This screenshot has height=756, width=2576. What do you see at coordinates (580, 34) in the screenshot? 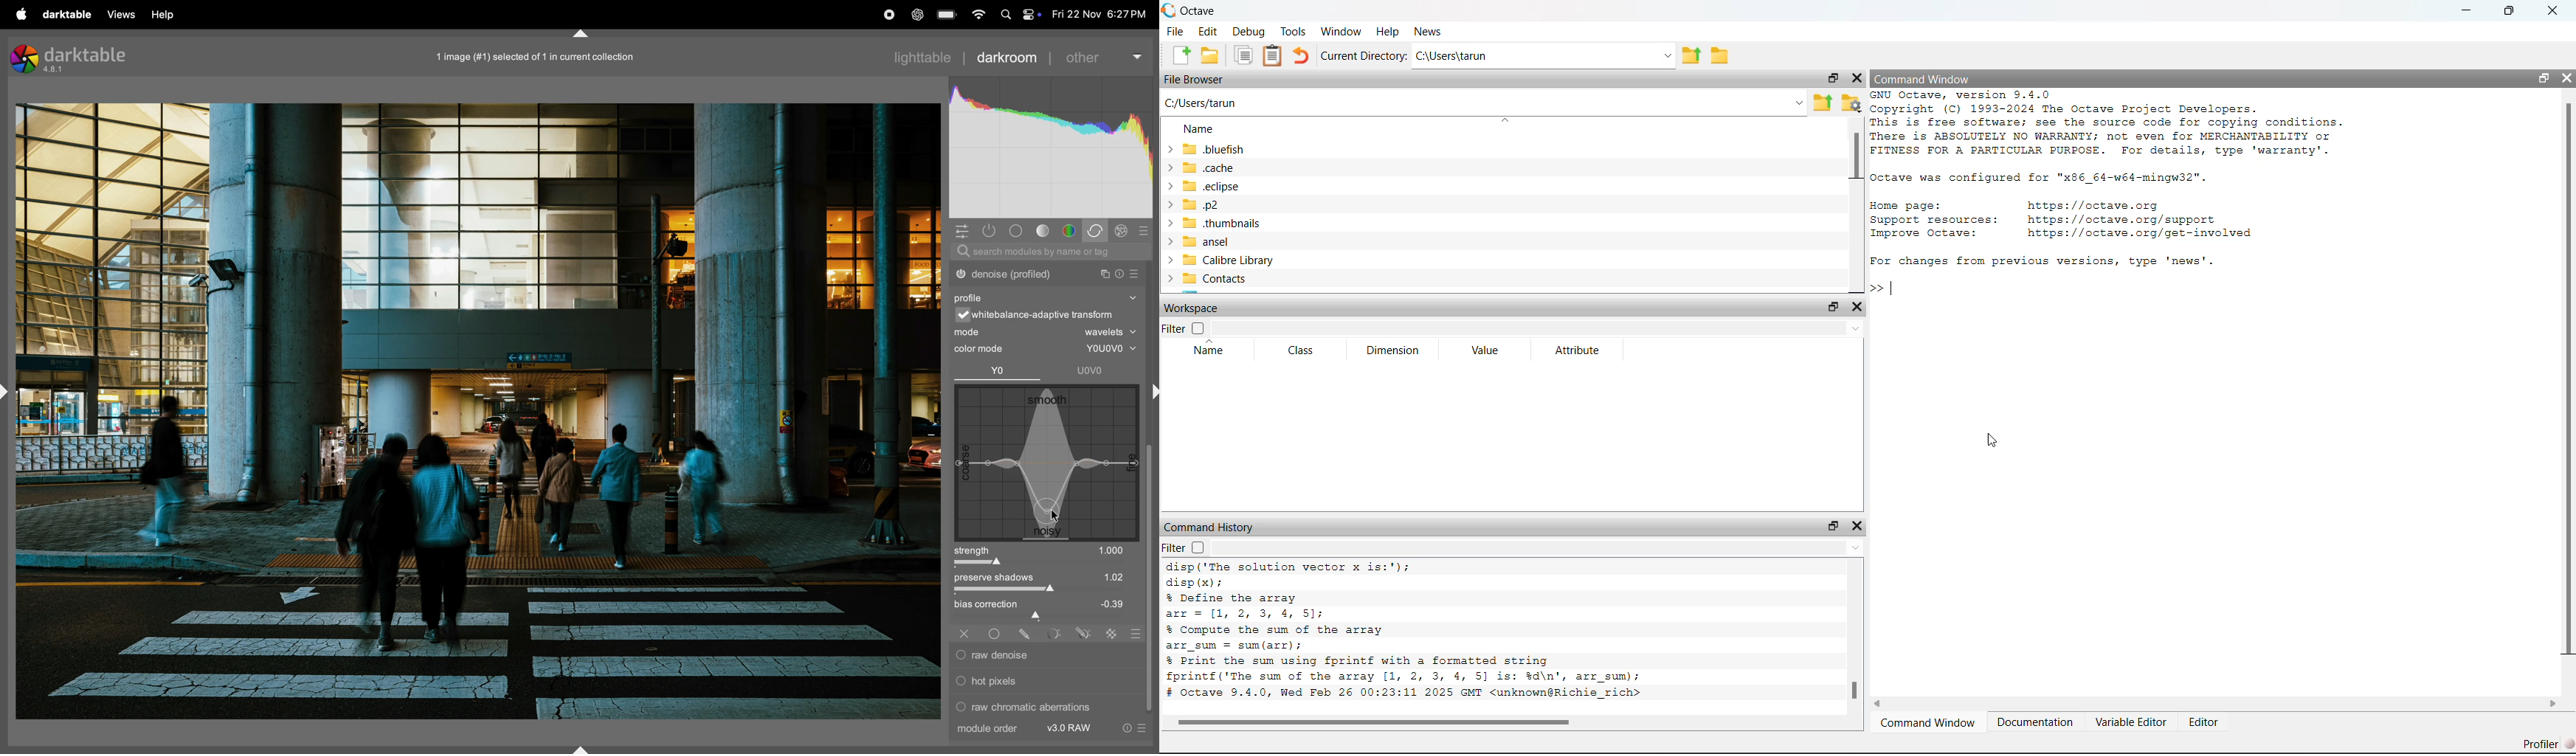
I see `shift+ctrl+t` at bounding box center [580, 34].